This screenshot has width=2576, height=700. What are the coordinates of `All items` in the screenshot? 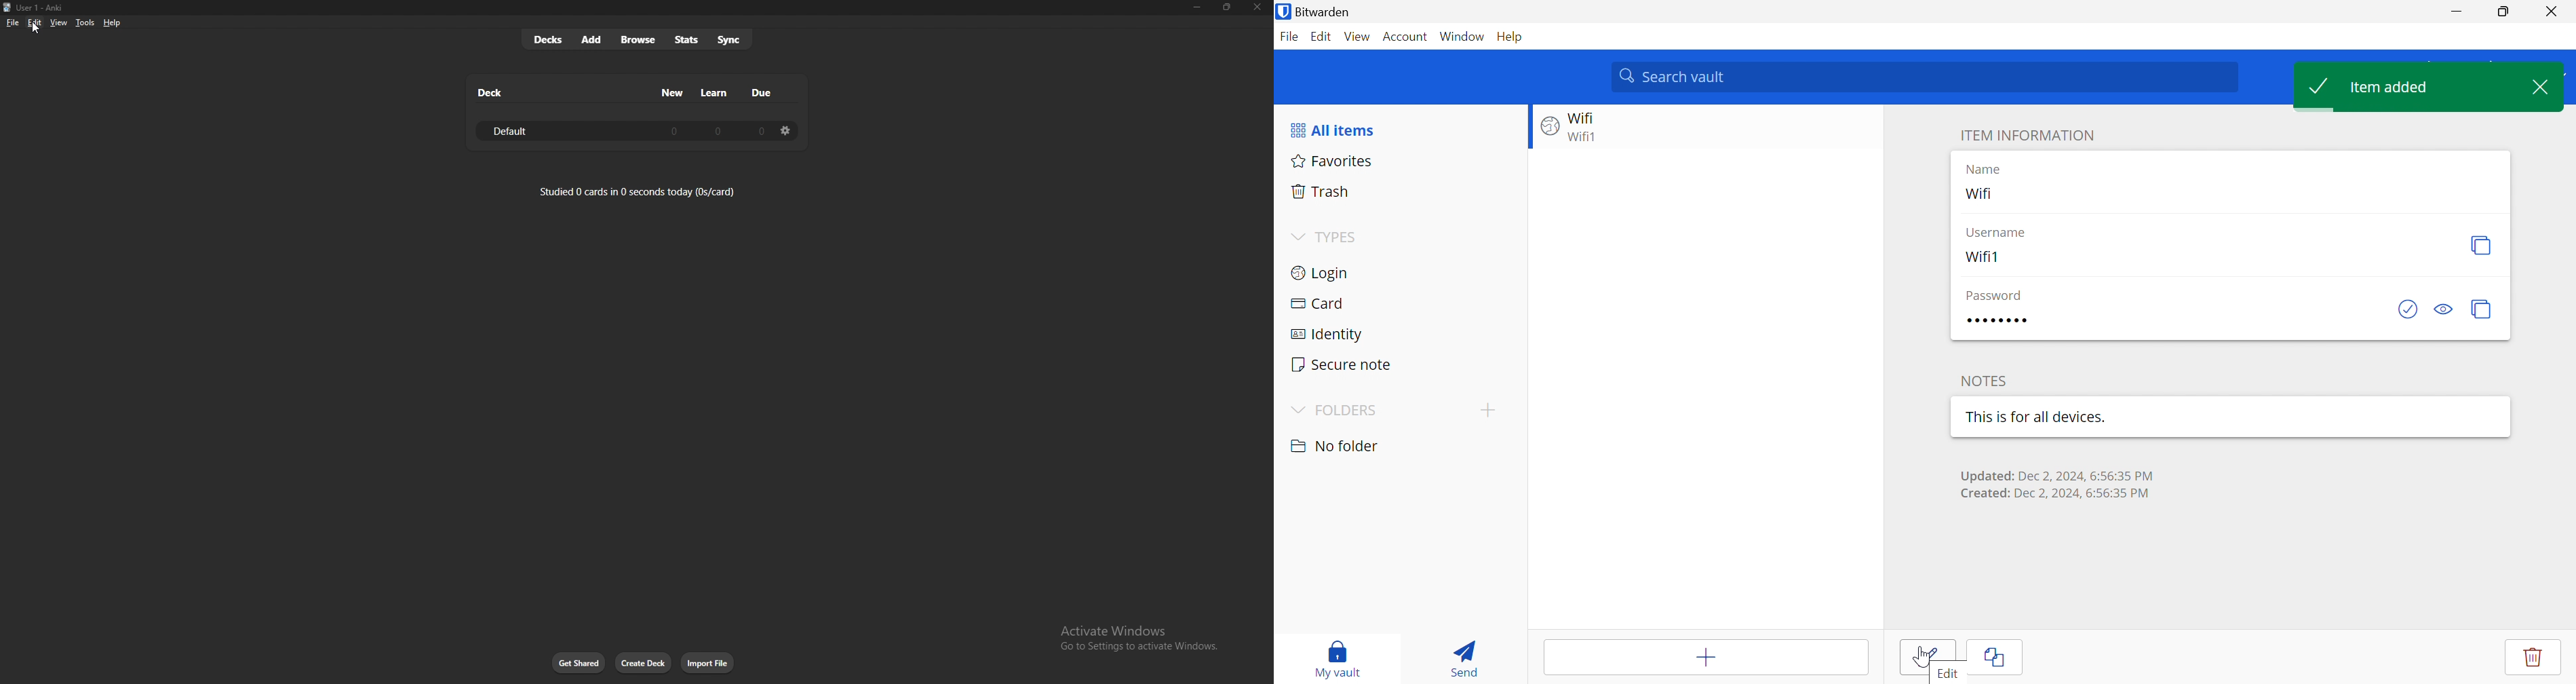 It's located at (1331, 130).